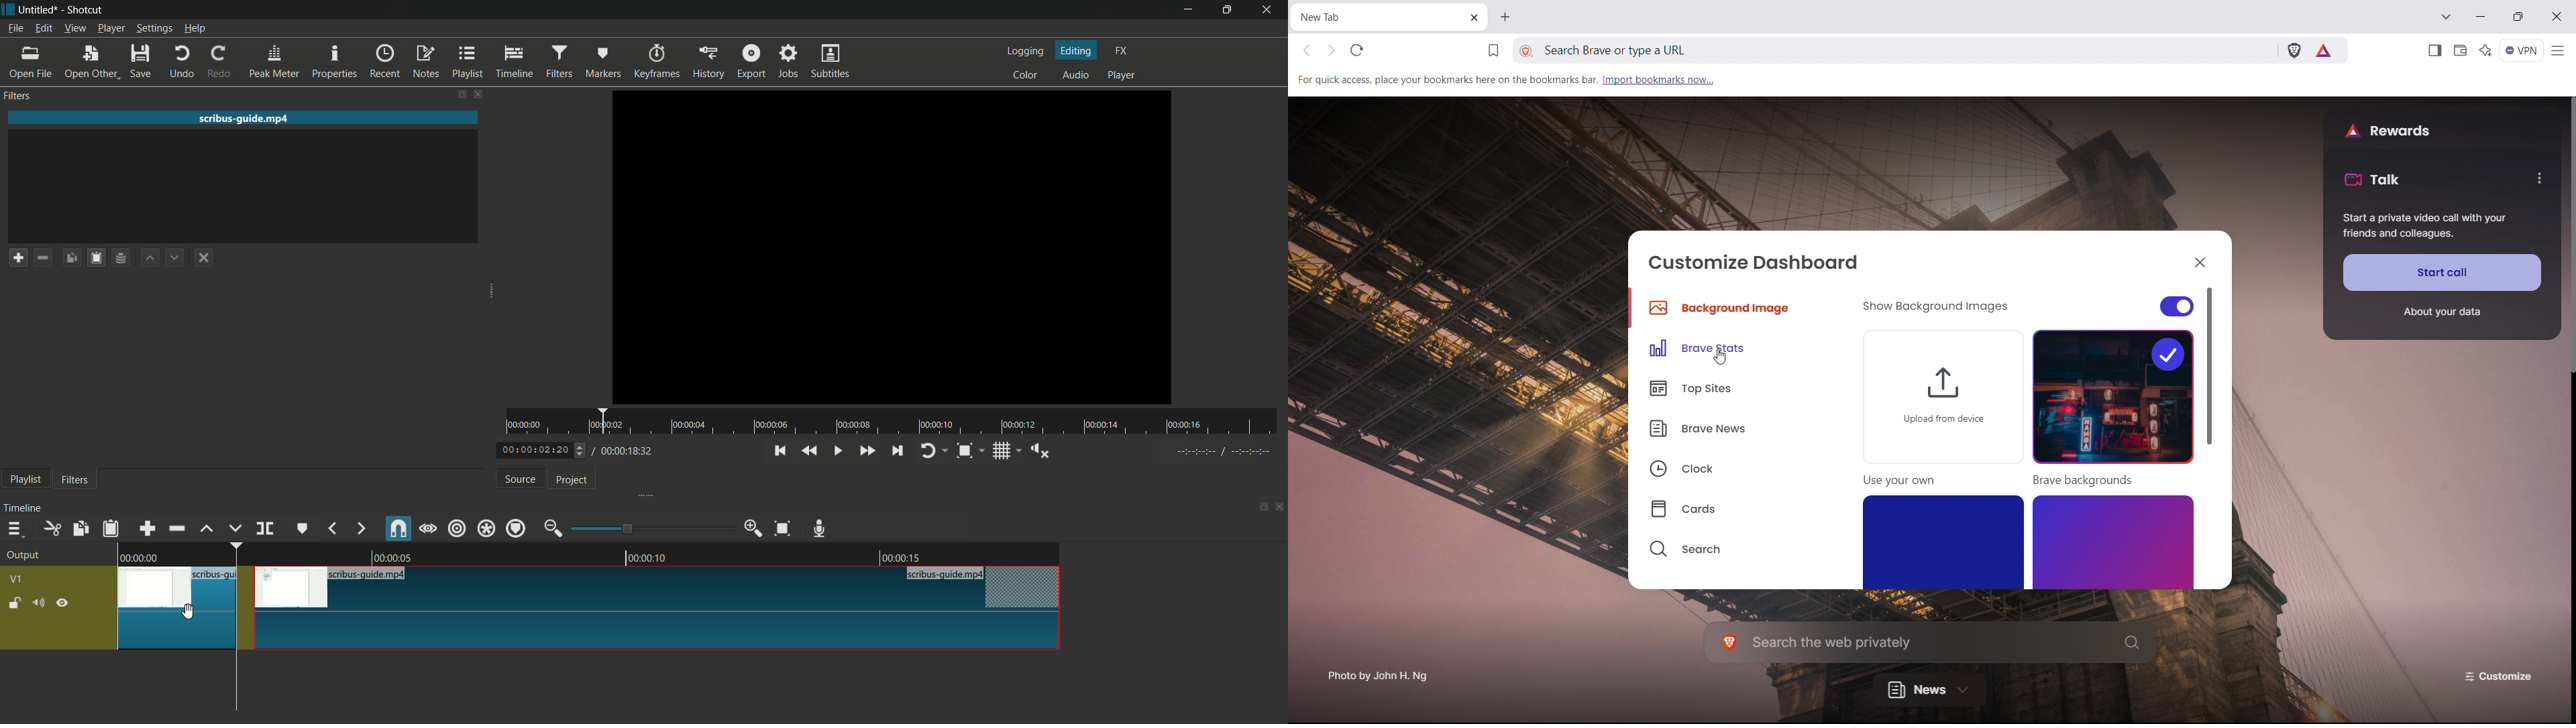 The height and width of the screenshot is (728, 2576). I want to click on click to go back hold to see history , so click(1307, 51).